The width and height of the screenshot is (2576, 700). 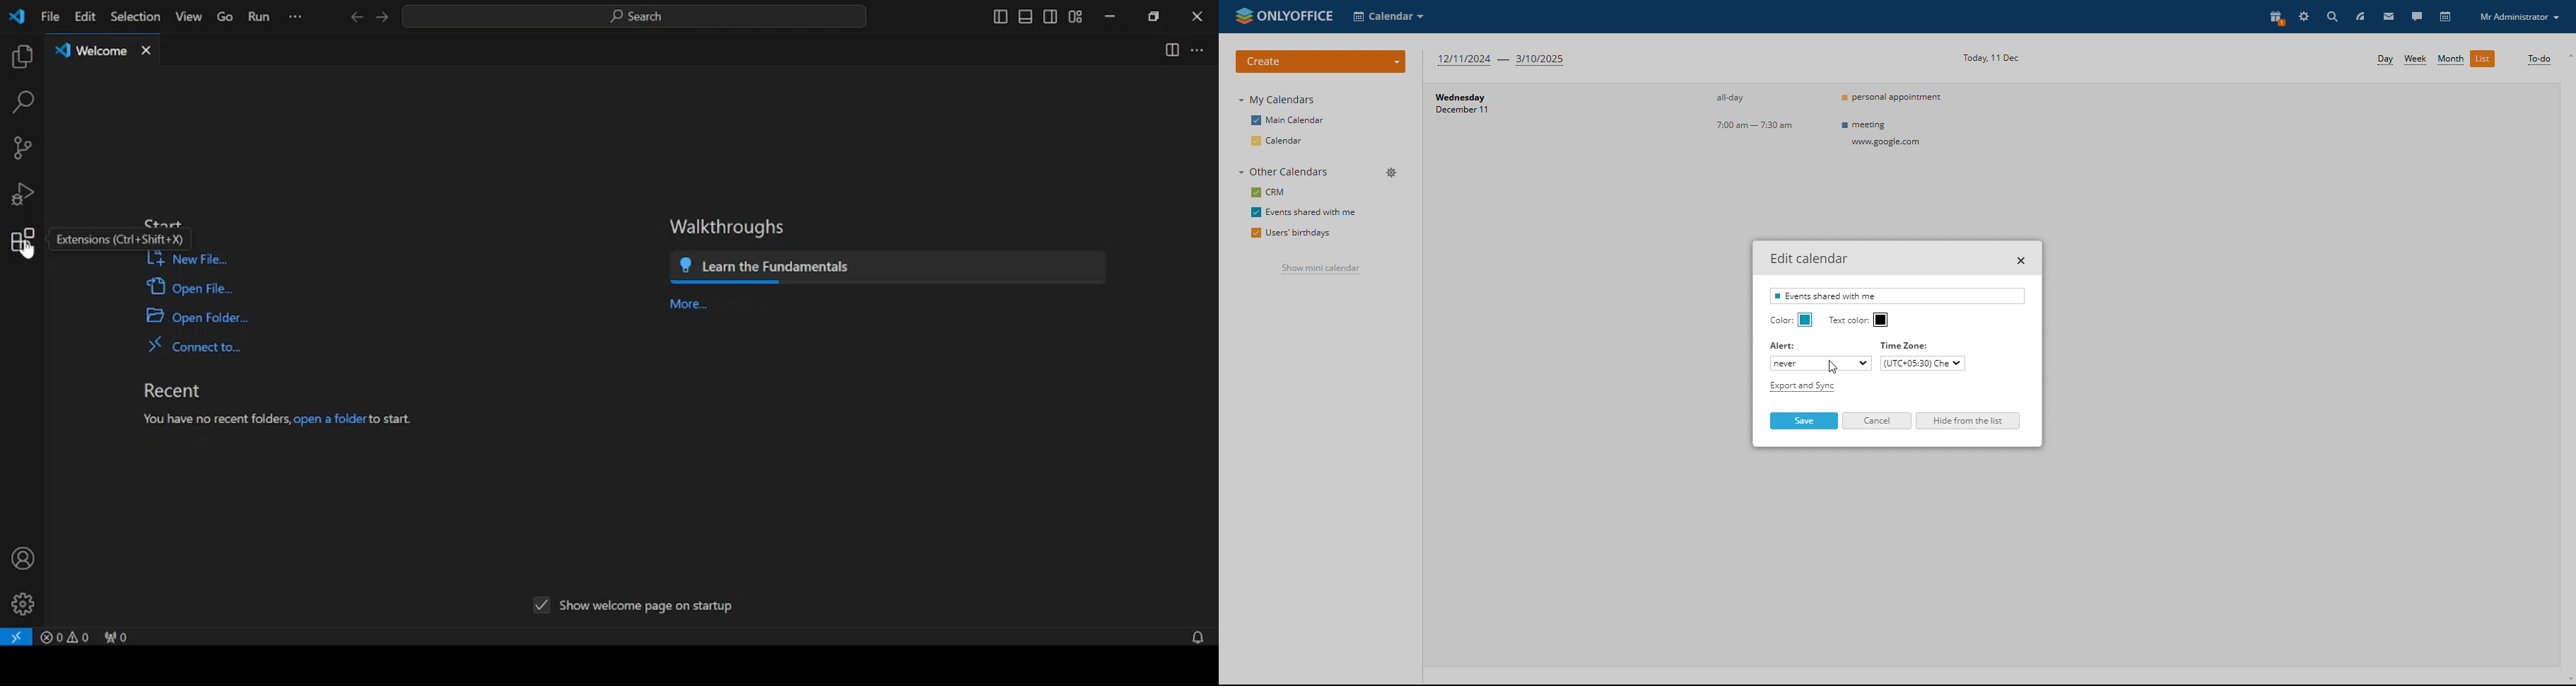 What do you see at coordinates (1805, 420) in the screenshot?
I see `save` at bounding box center [1805, 420].